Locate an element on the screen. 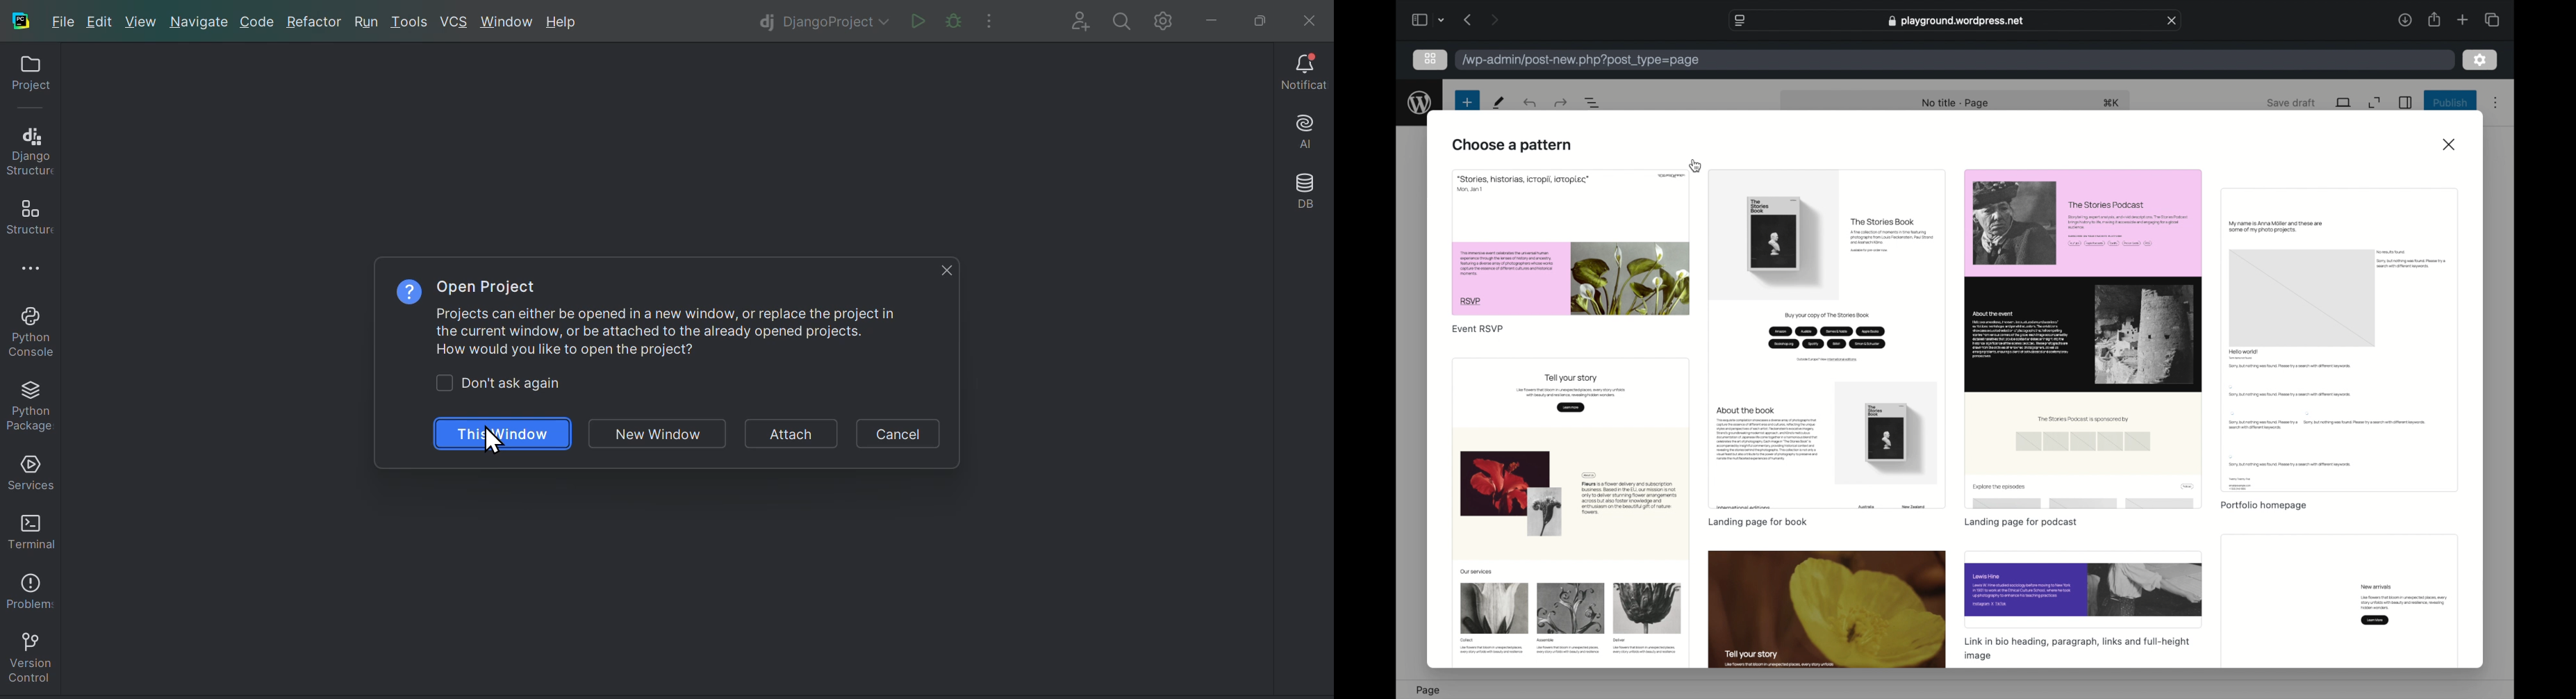 This screenshot has width=2576, height=700. check box is located at coordinates (445, 384).